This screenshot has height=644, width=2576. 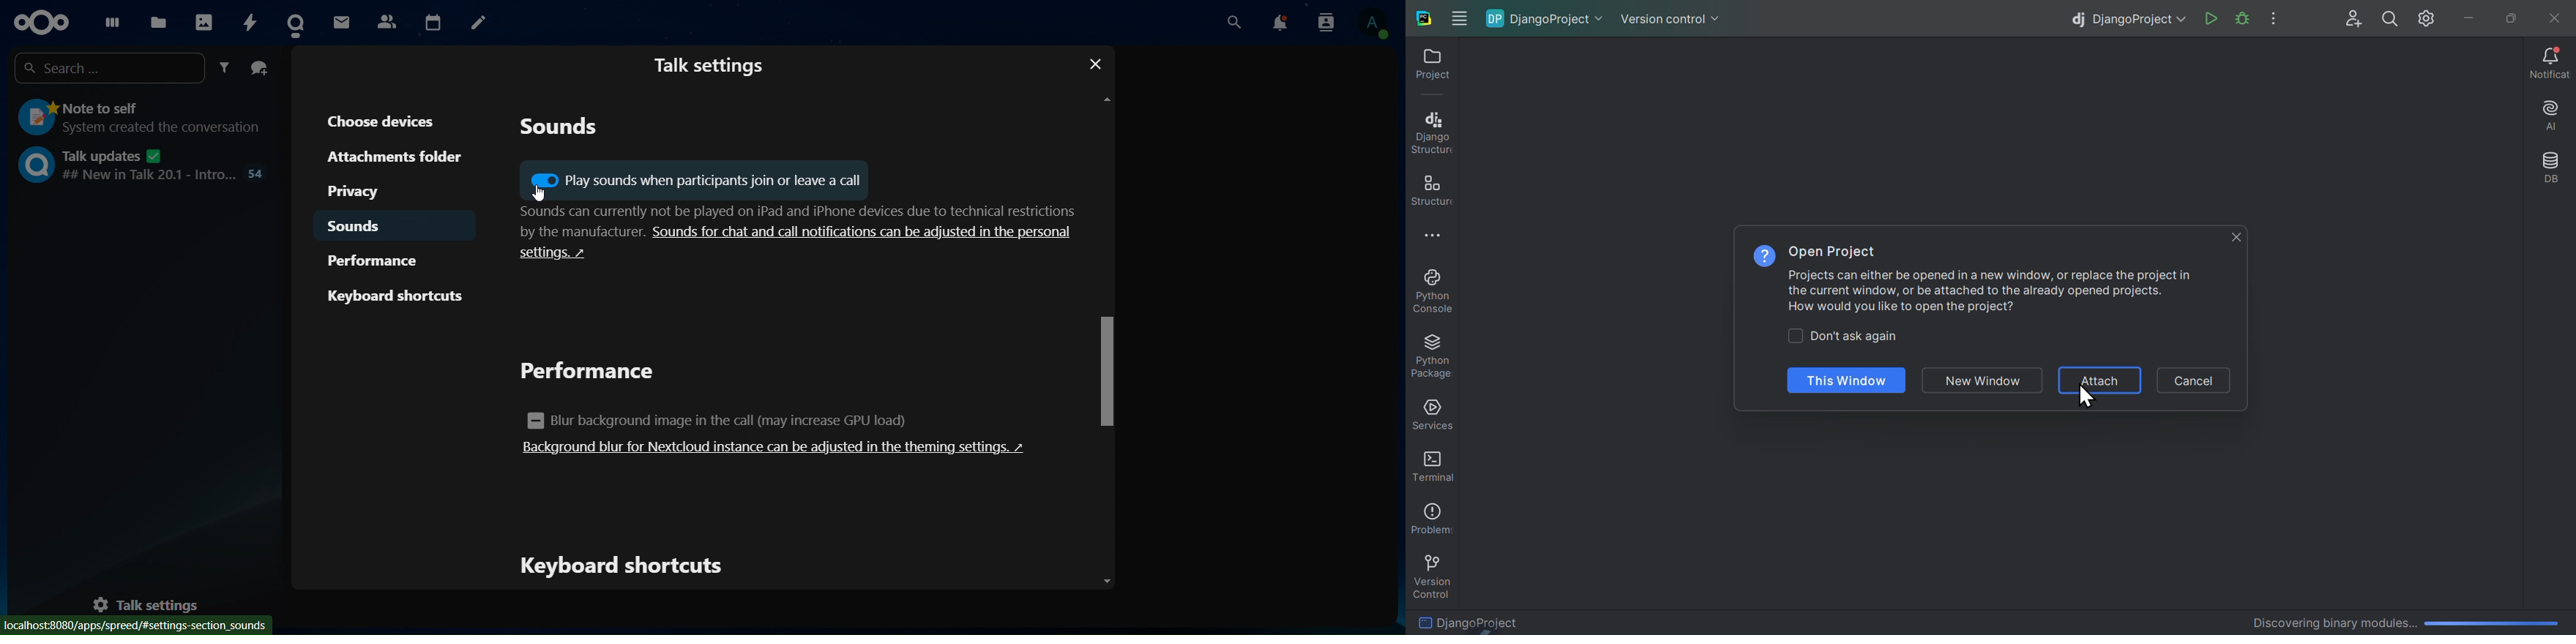 What do you see at coordinates (432, 20) in the screenshot?
I see `calendar` at bounding box center [432, 20].